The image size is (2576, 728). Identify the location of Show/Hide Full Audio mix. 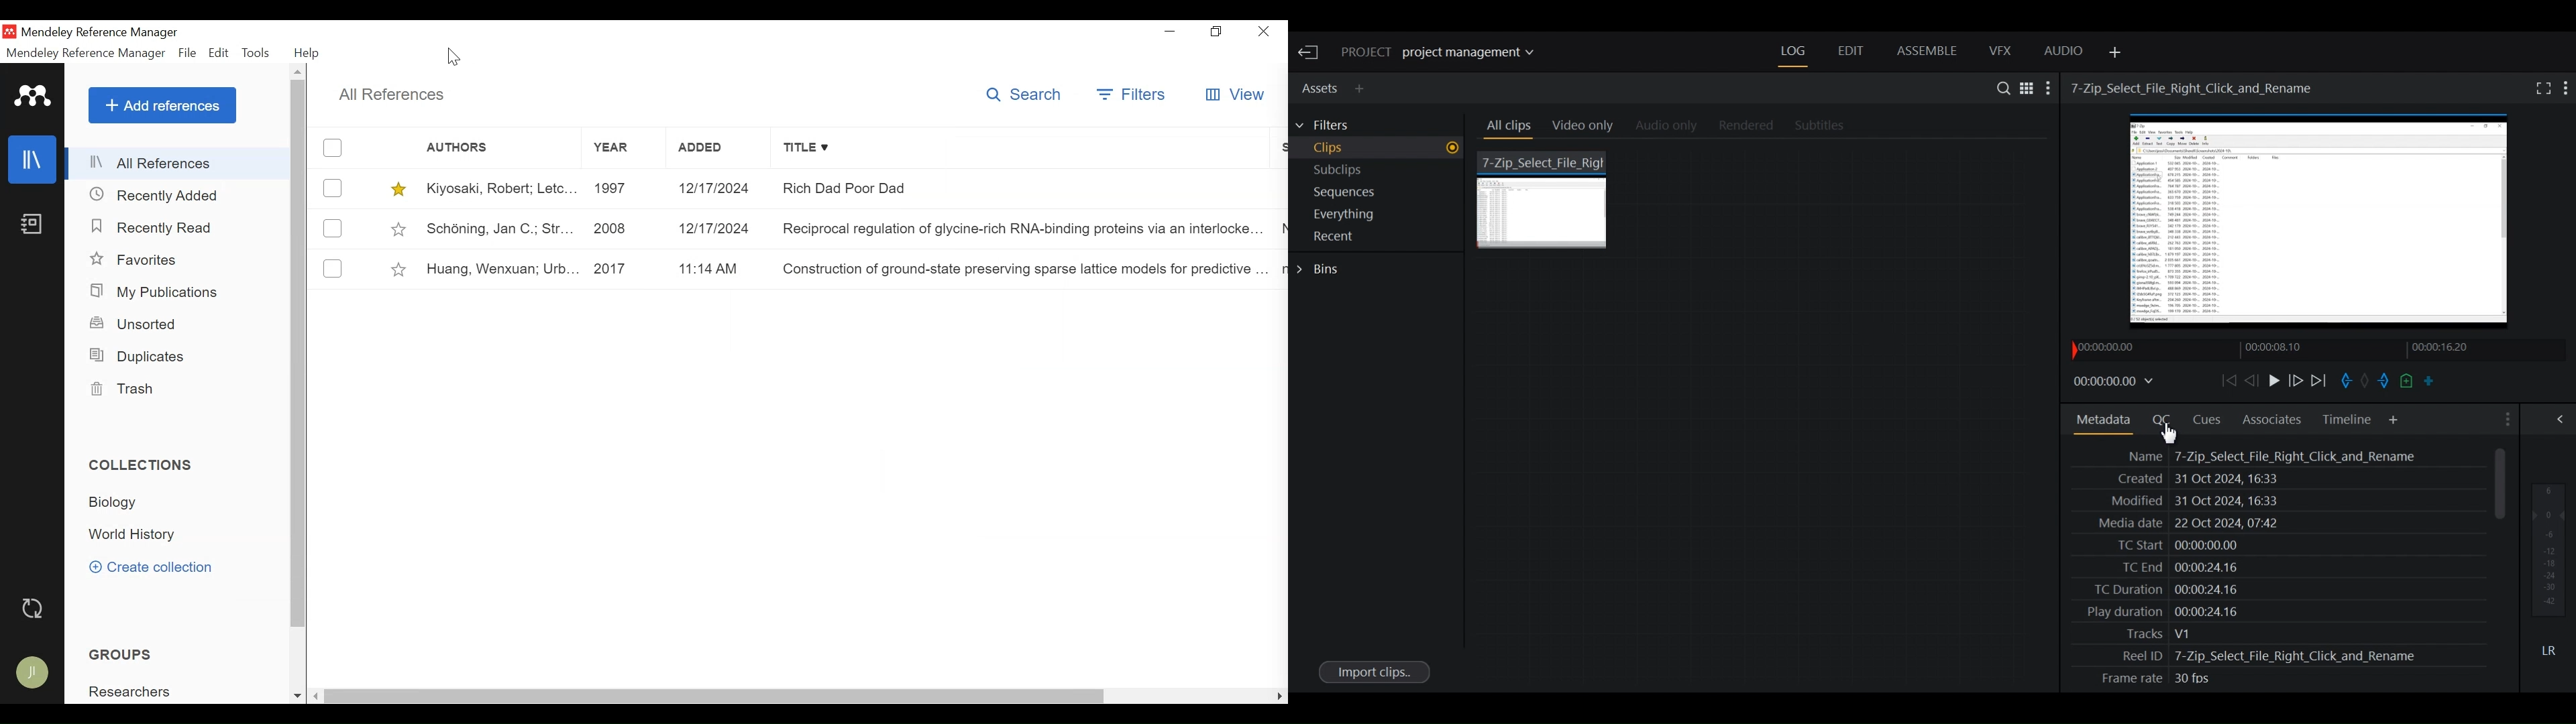
(2563, 418).